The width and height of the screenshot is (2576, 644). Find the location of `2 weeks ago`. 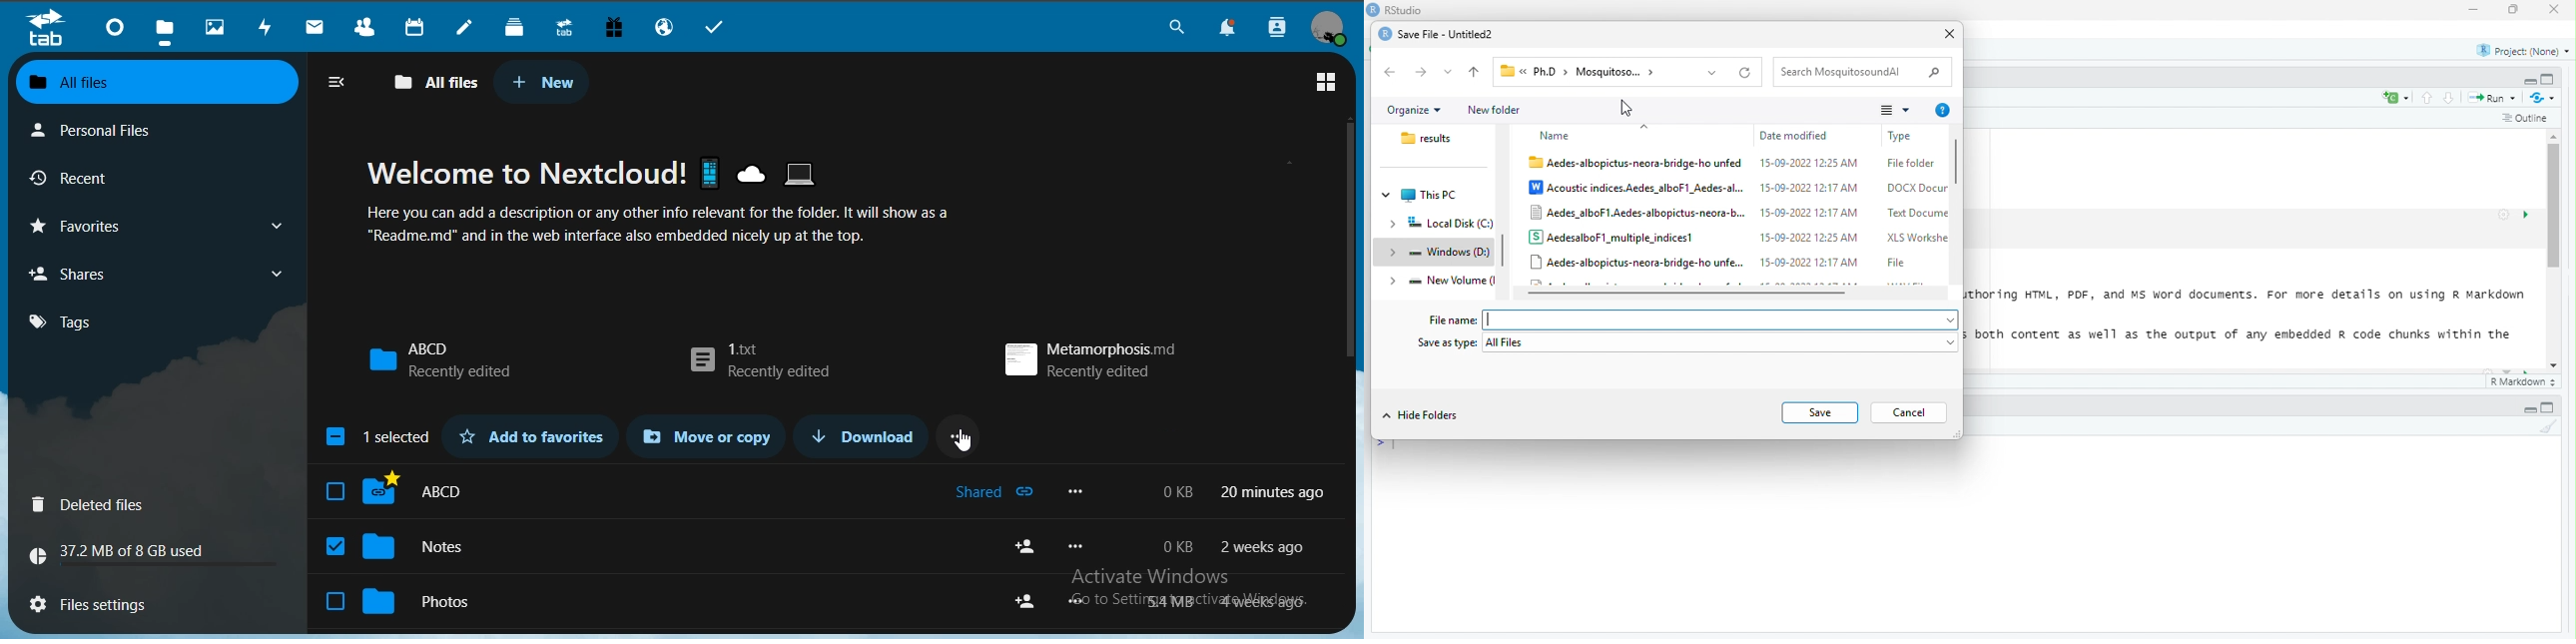

2 weeks ago is located at coordinates (1265, 548).